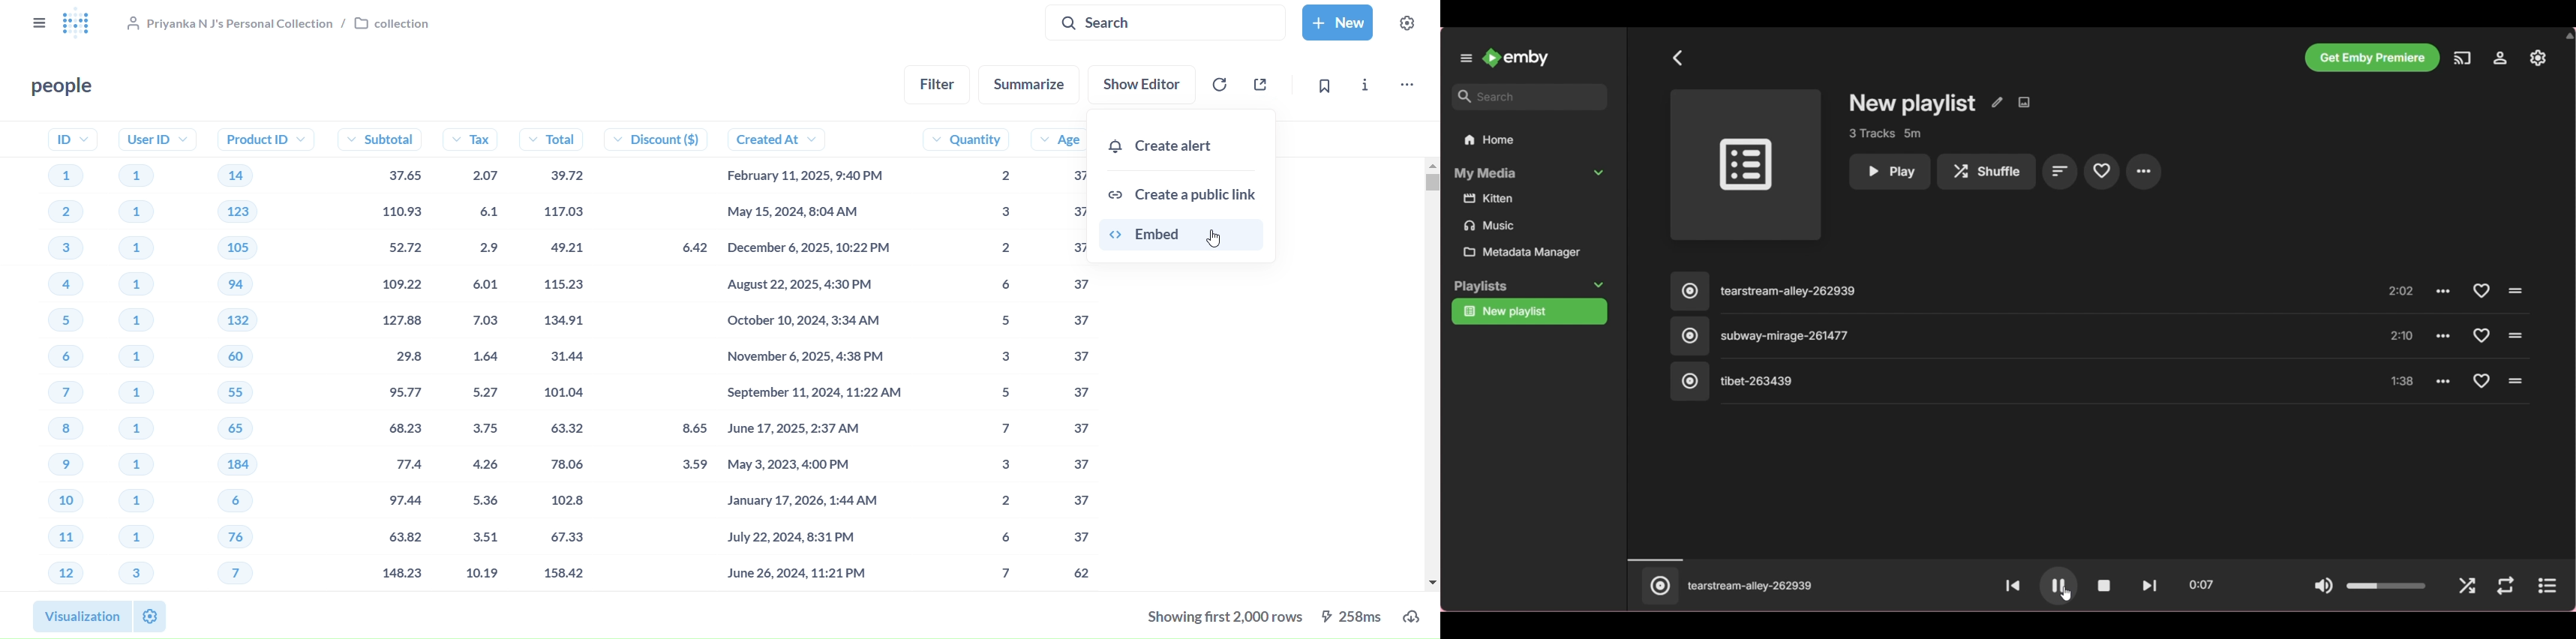  Describe the element at coordinates (2547, 586) in the screenshot. I see `Show current song only` at that location.